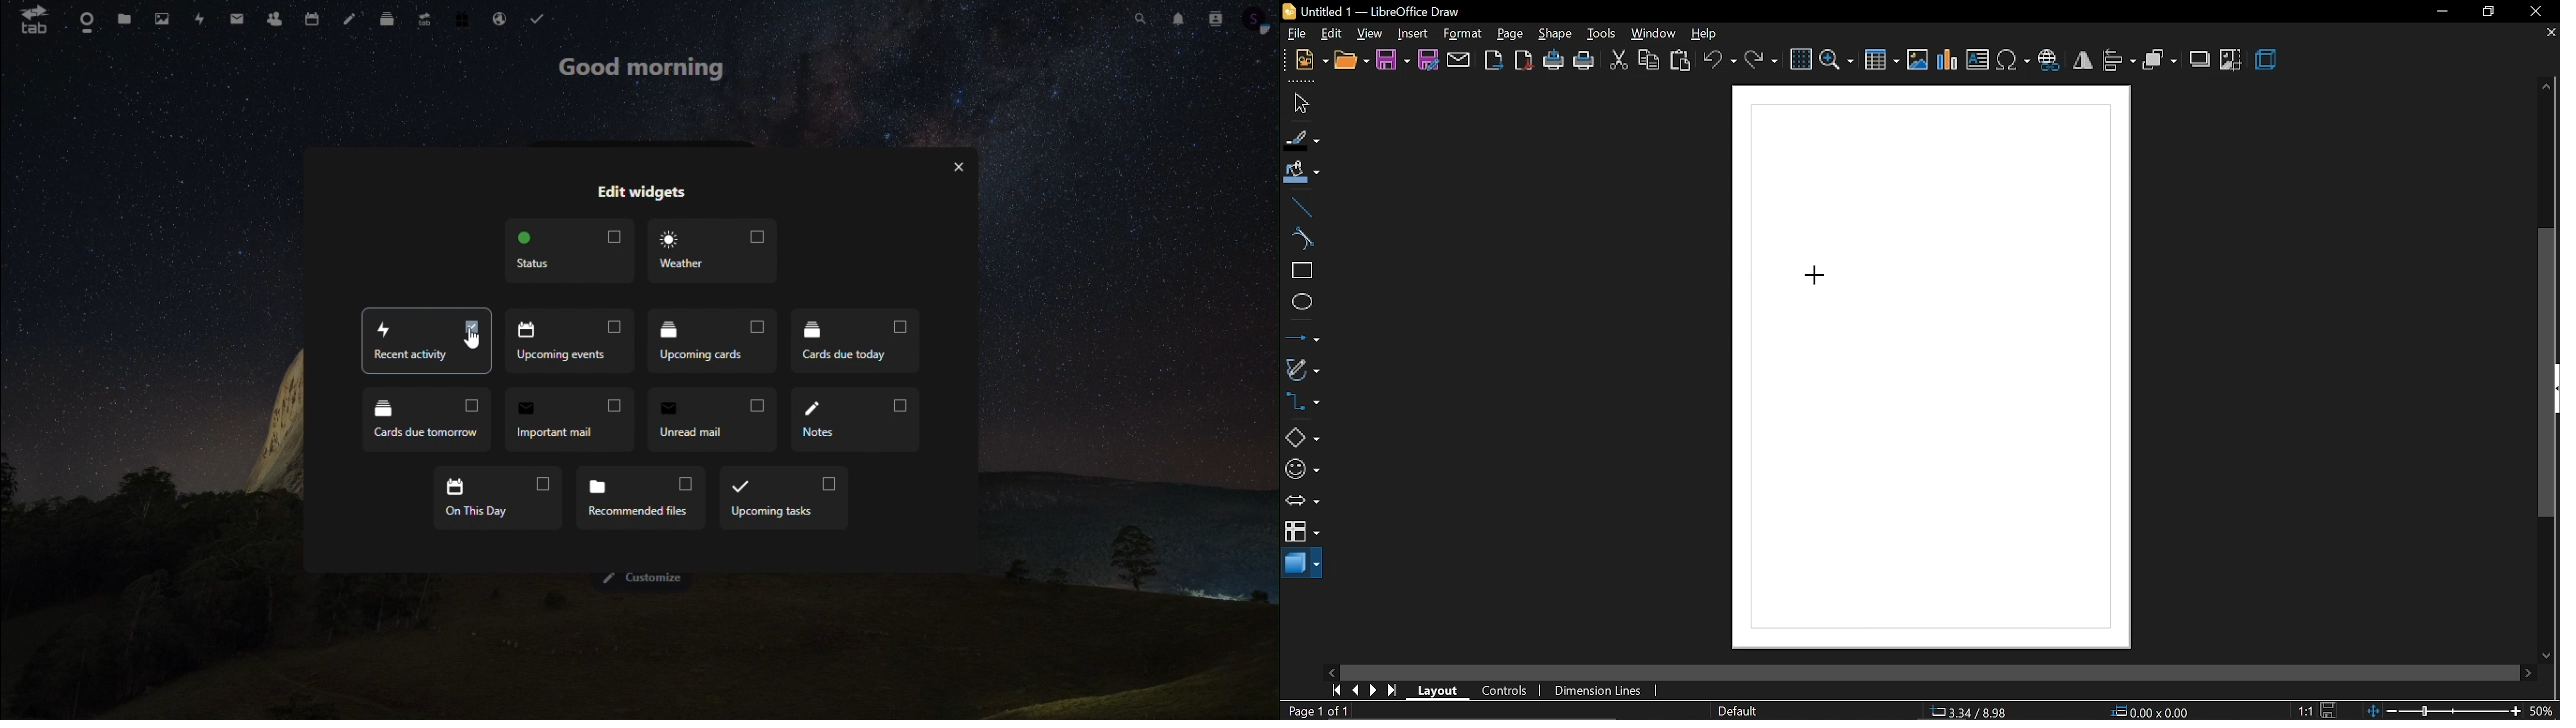 The height and width of the screenshot is (728, 2576). Describe the element at coordinates (2152, 711) in the screenshot. I see `position` at that location.